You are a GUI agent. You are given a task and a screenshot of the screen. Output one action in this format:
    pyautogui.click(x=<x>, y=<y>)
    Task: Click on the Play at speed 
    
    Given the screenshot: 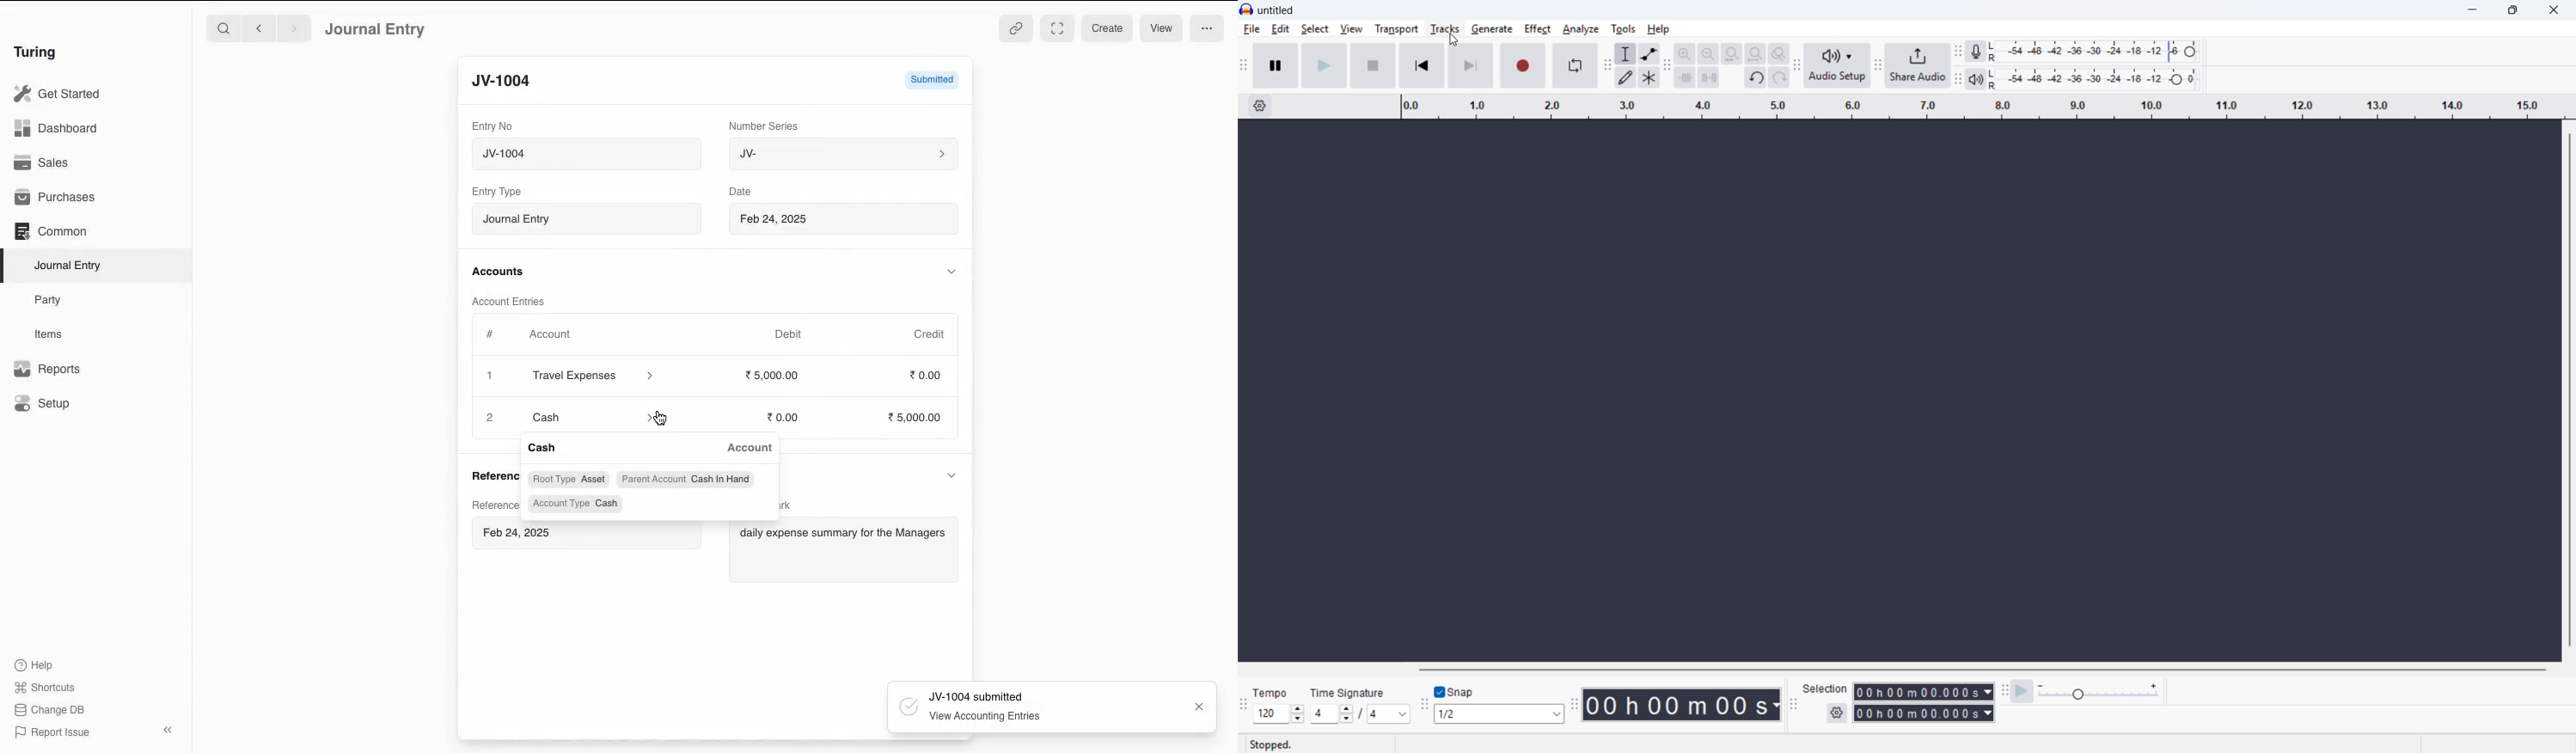 What is the action you would take?
    pyautogui.click(x=2022, y=692)
    